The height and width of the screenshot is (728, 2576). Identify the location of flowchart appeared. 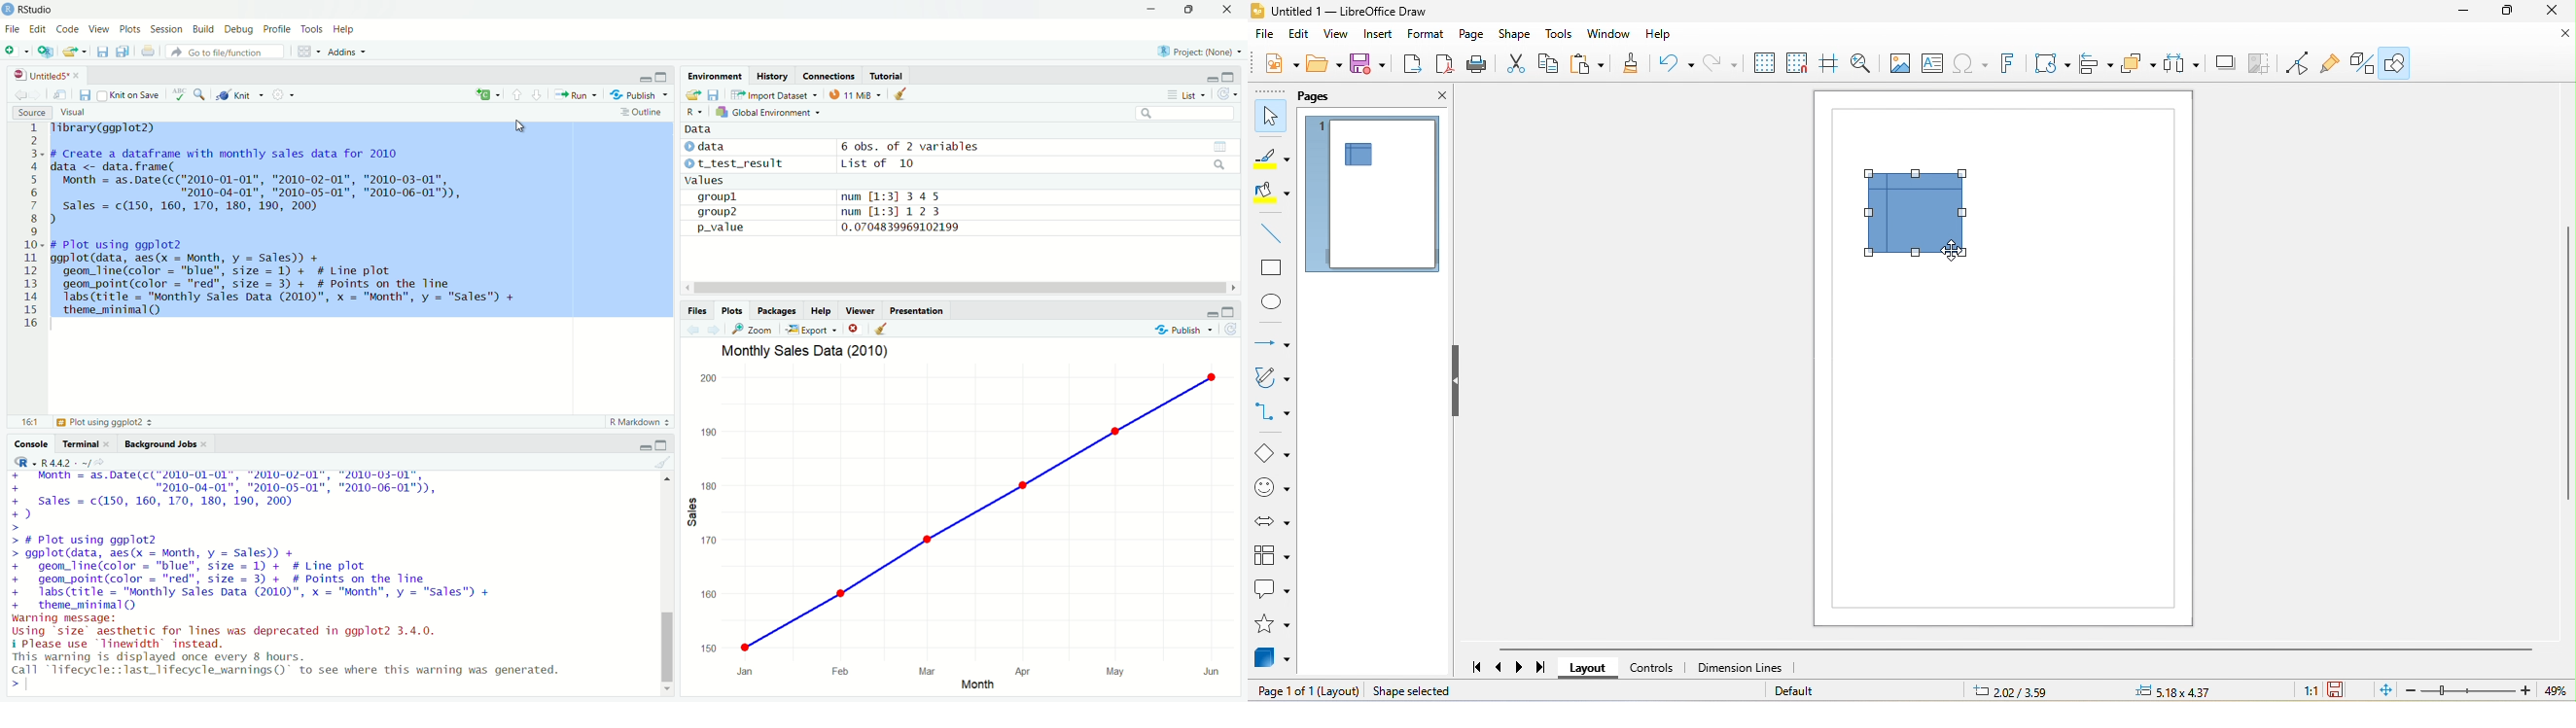
(1918, 219).